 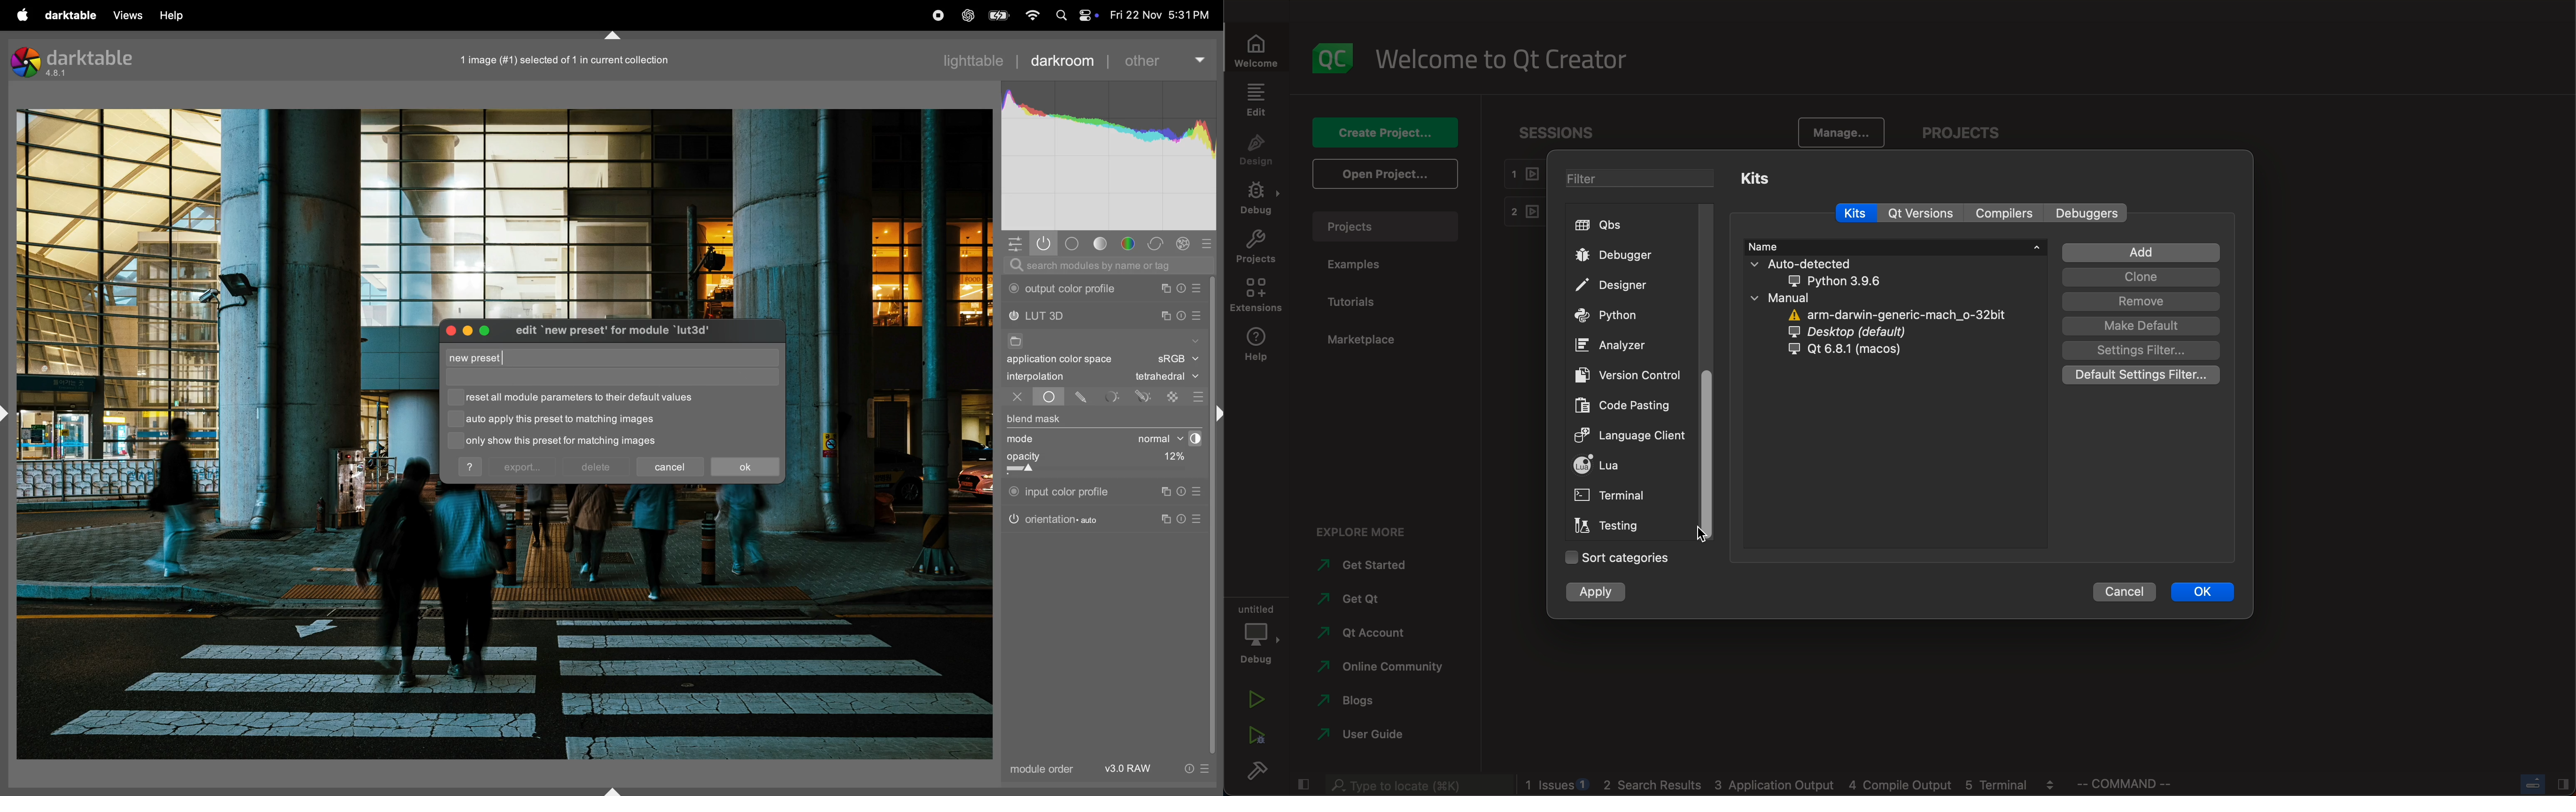 What do you see at coordinates (1257, 347) in the screenshot?
I see `help` at bounding box center [1257, 347].